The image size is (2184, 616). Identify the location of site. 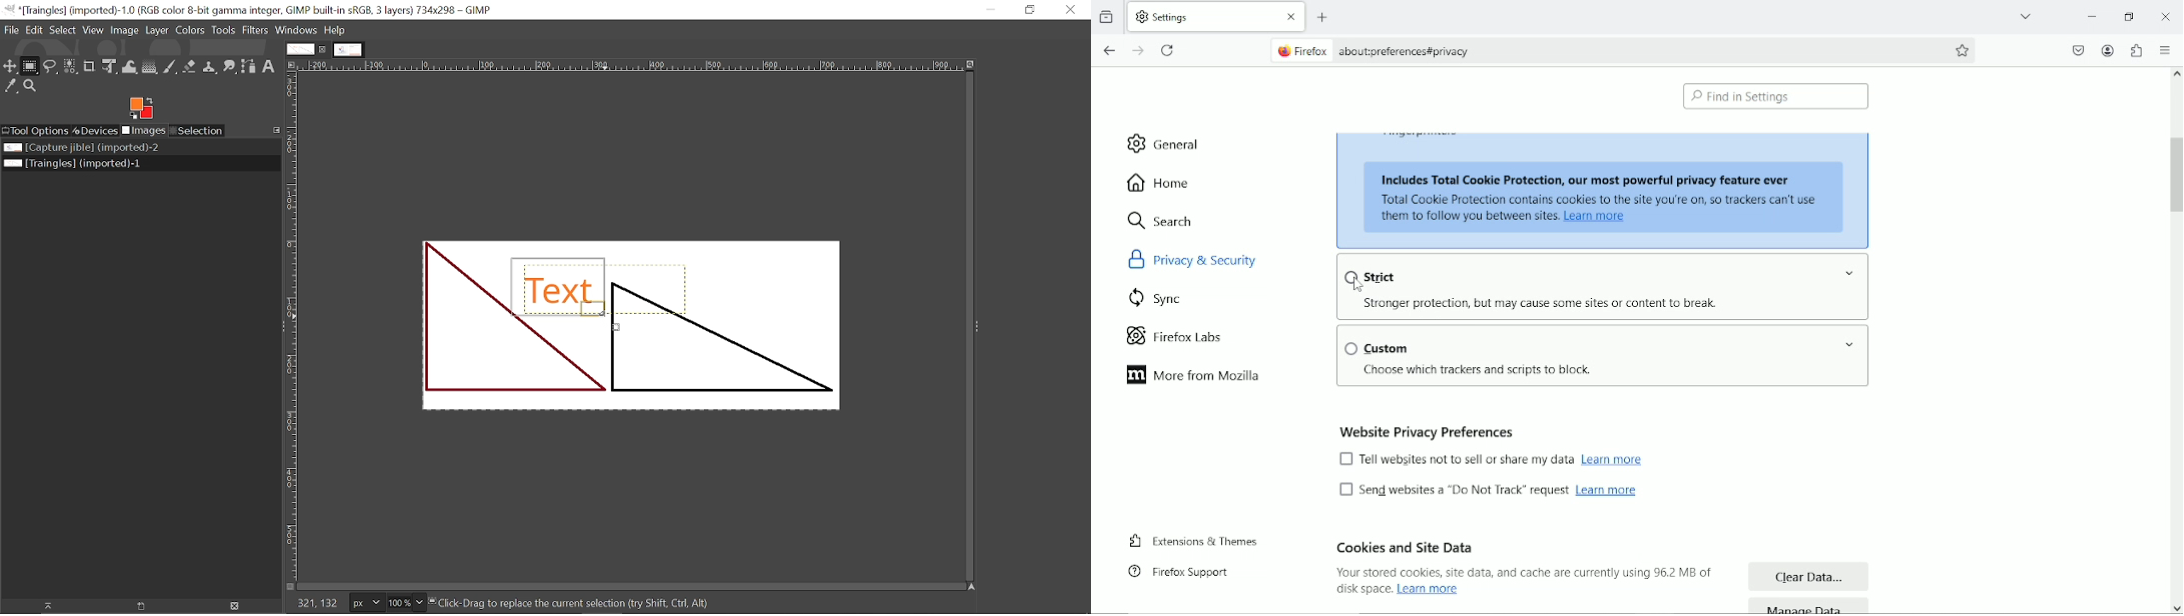
(1410, 52).